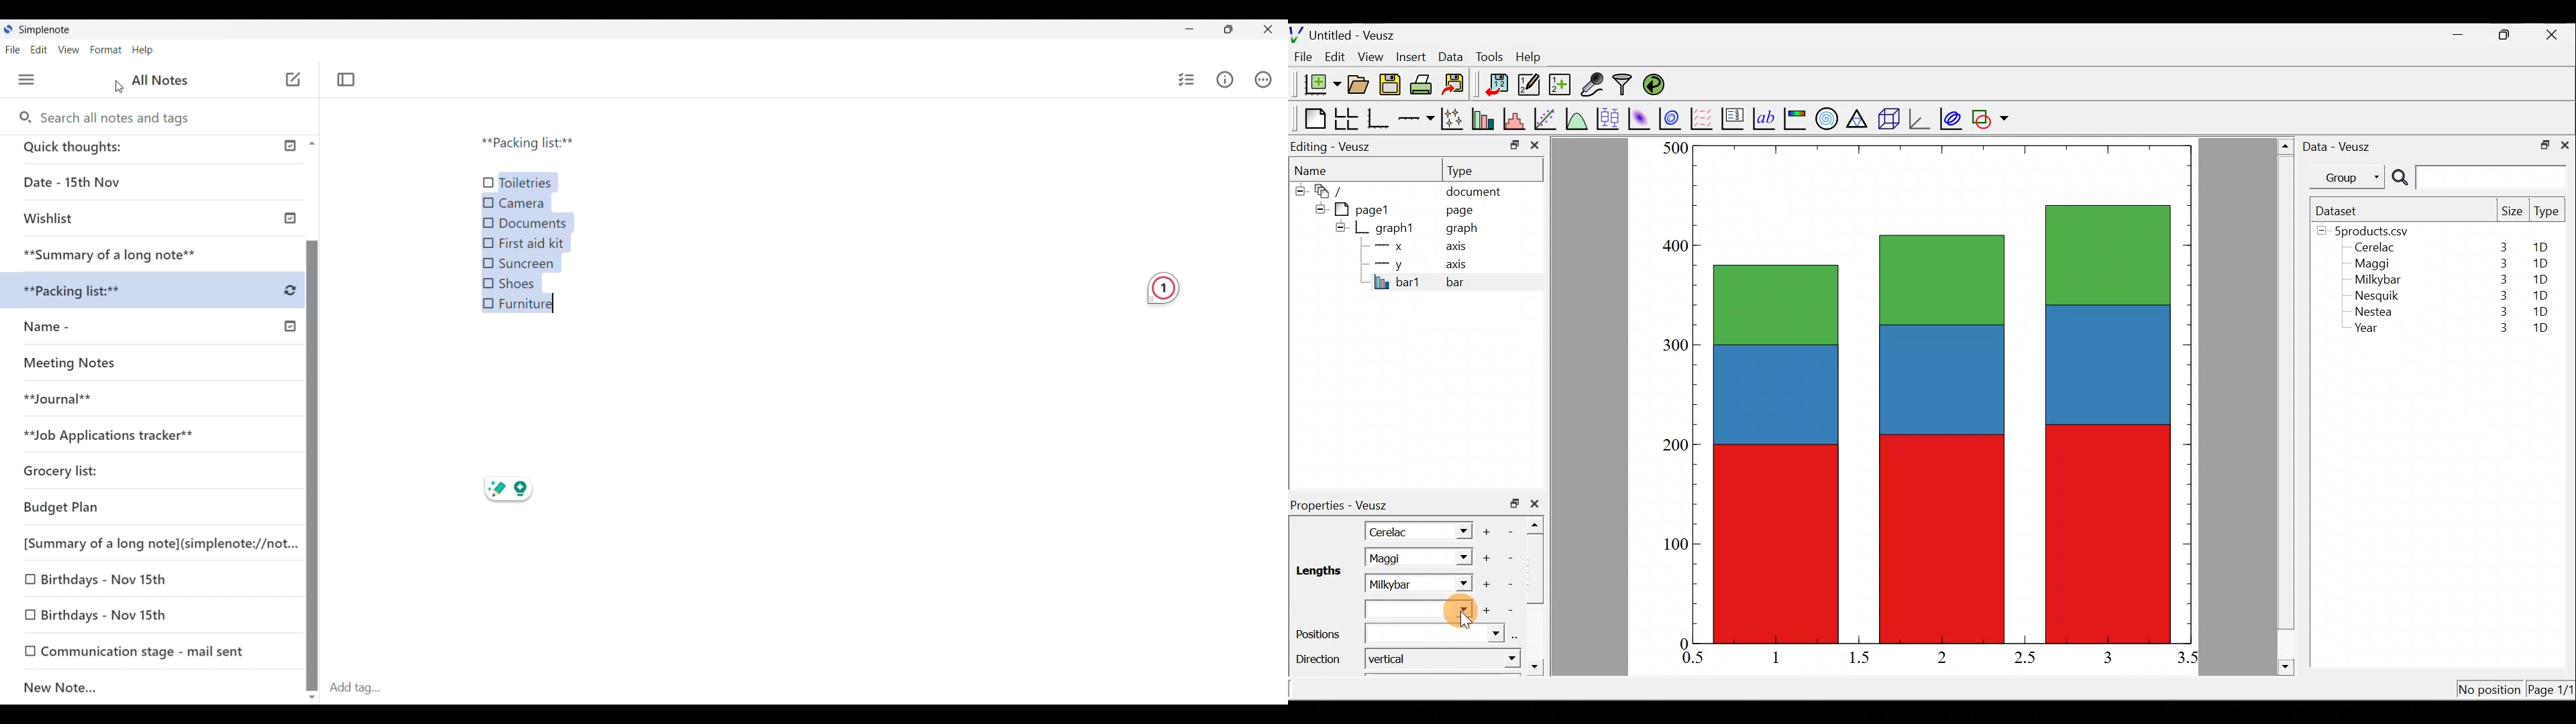 The width and height of the screenshot is (2576, 728). What do you see at coordinates (154, 543) in the screenshot?
I see `[Summary of a long note](simplenote://not...` at bounding box center [154, 543].